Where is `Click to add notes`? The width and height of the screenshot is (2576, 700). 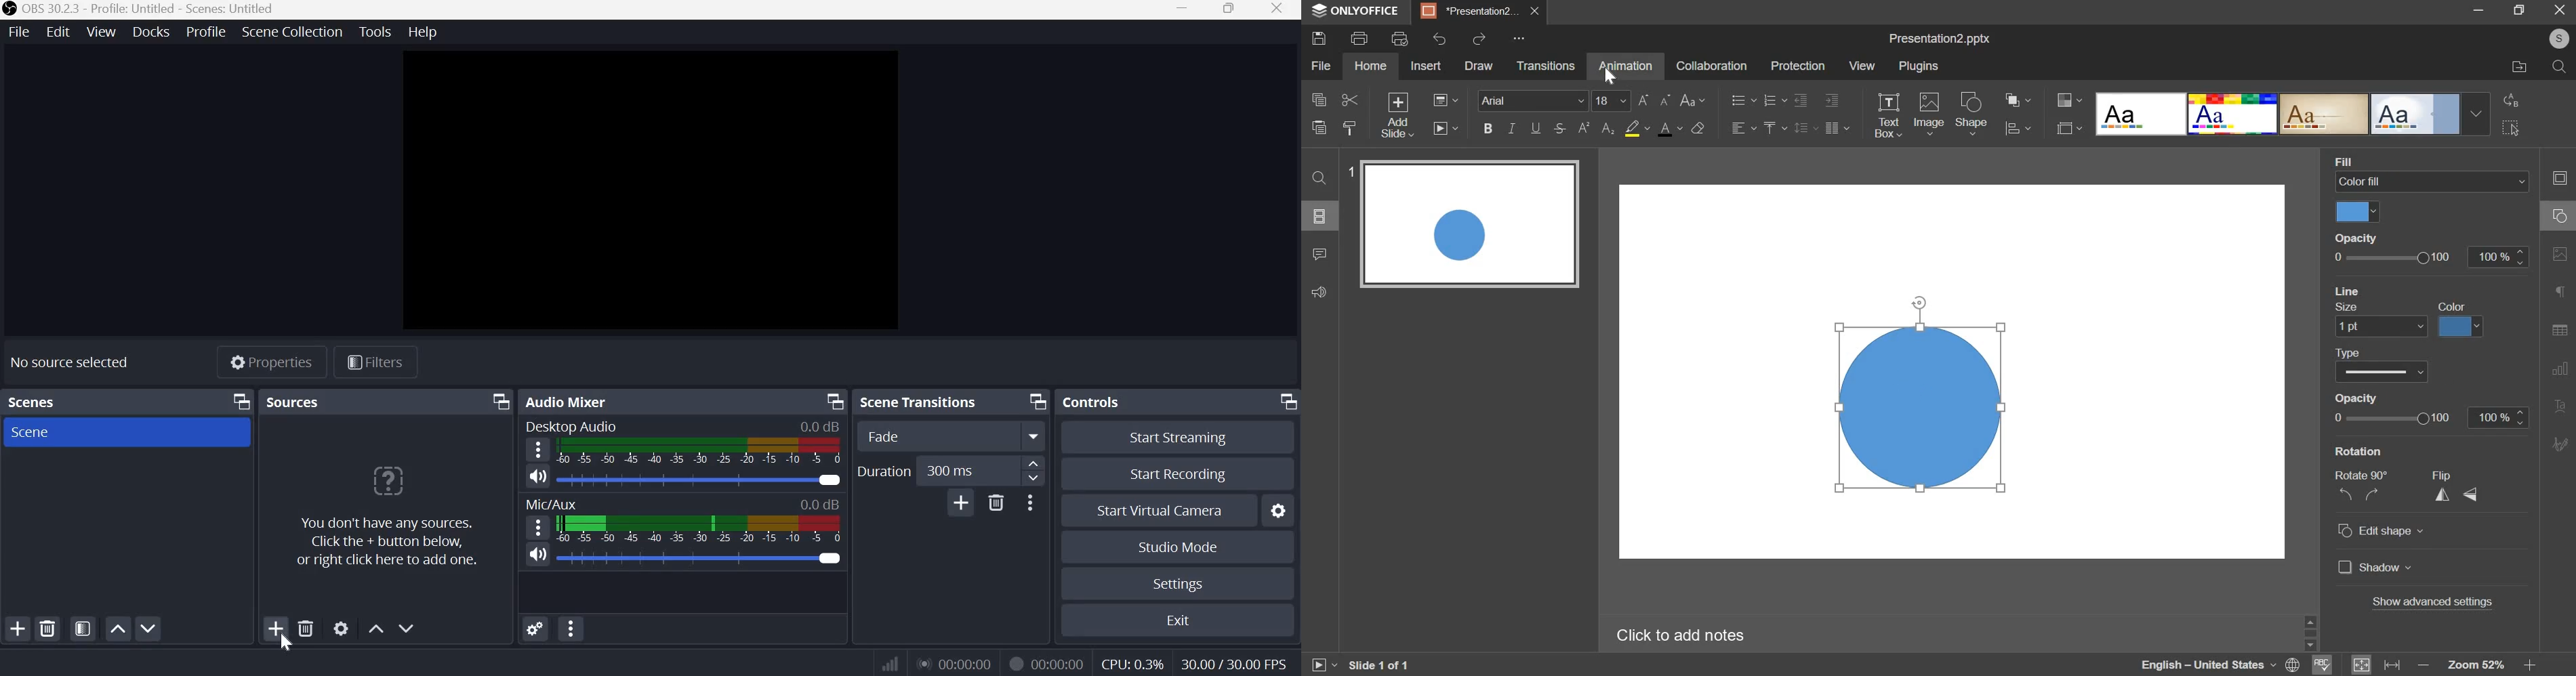
Click to add notes is located at coordinates (1708, 635).